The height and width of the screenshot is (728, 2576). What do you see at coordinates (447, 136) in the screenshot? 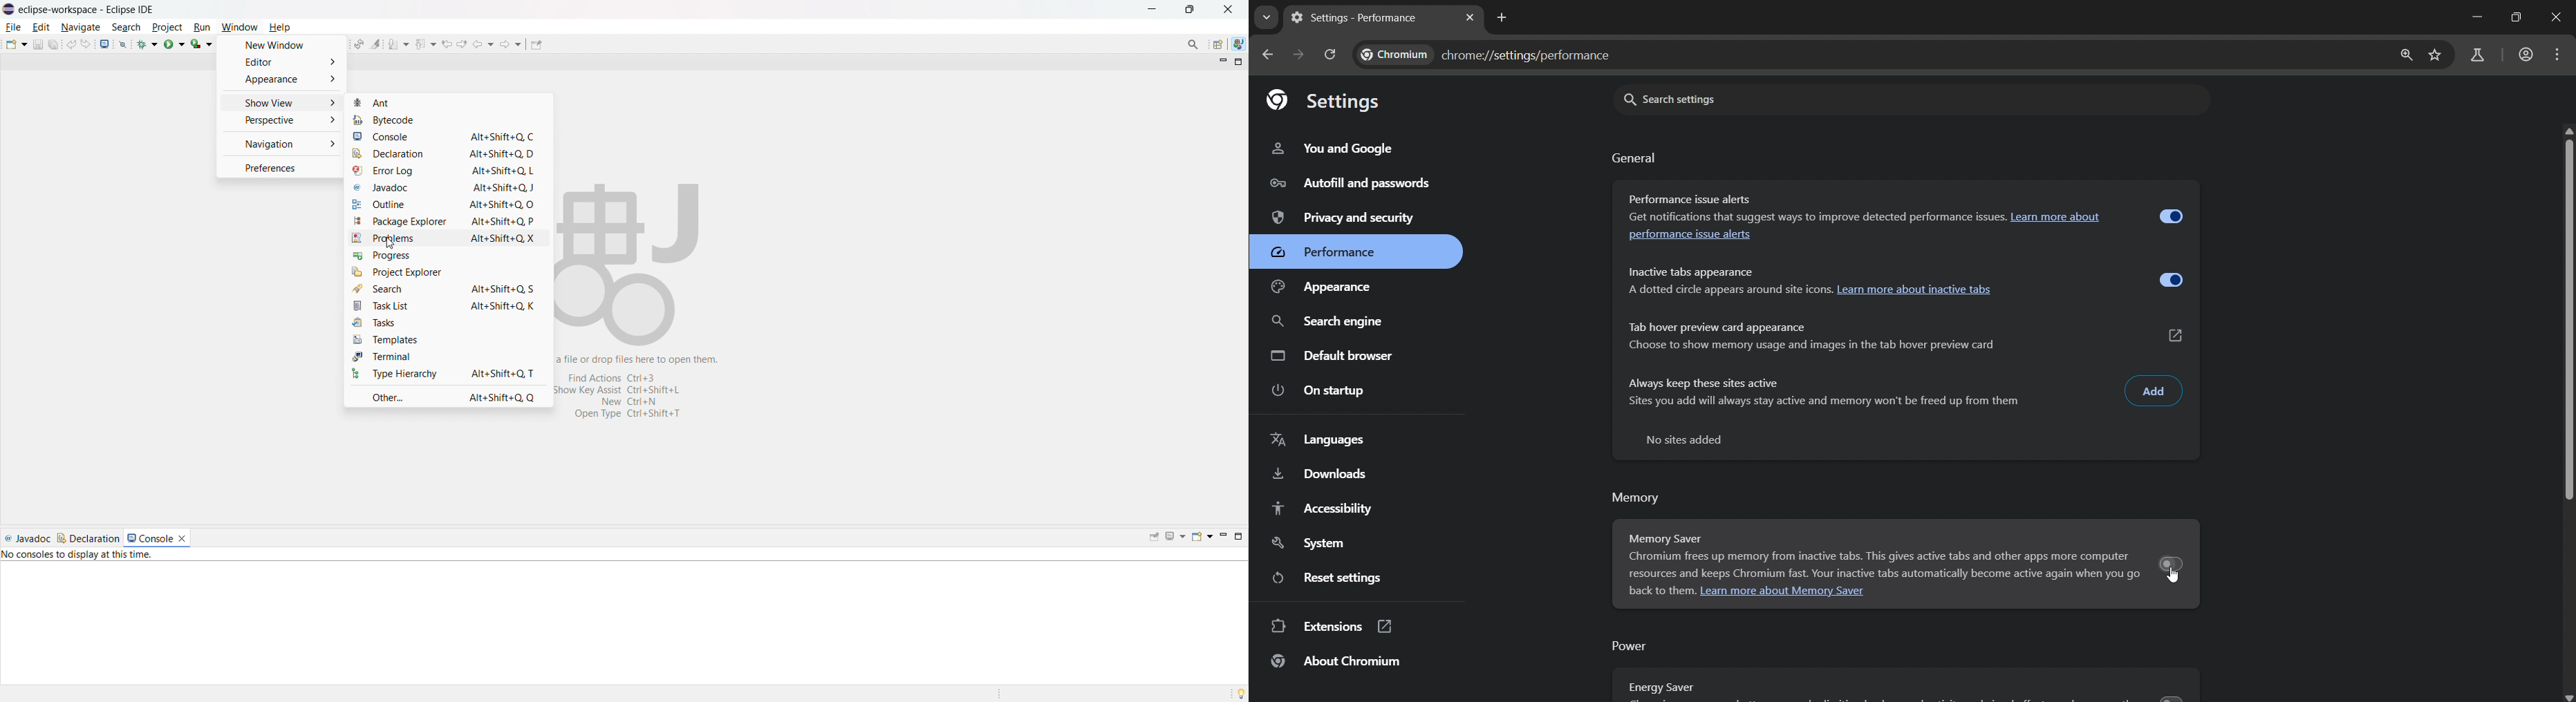
I see `console` at bounding box center [447, 136].